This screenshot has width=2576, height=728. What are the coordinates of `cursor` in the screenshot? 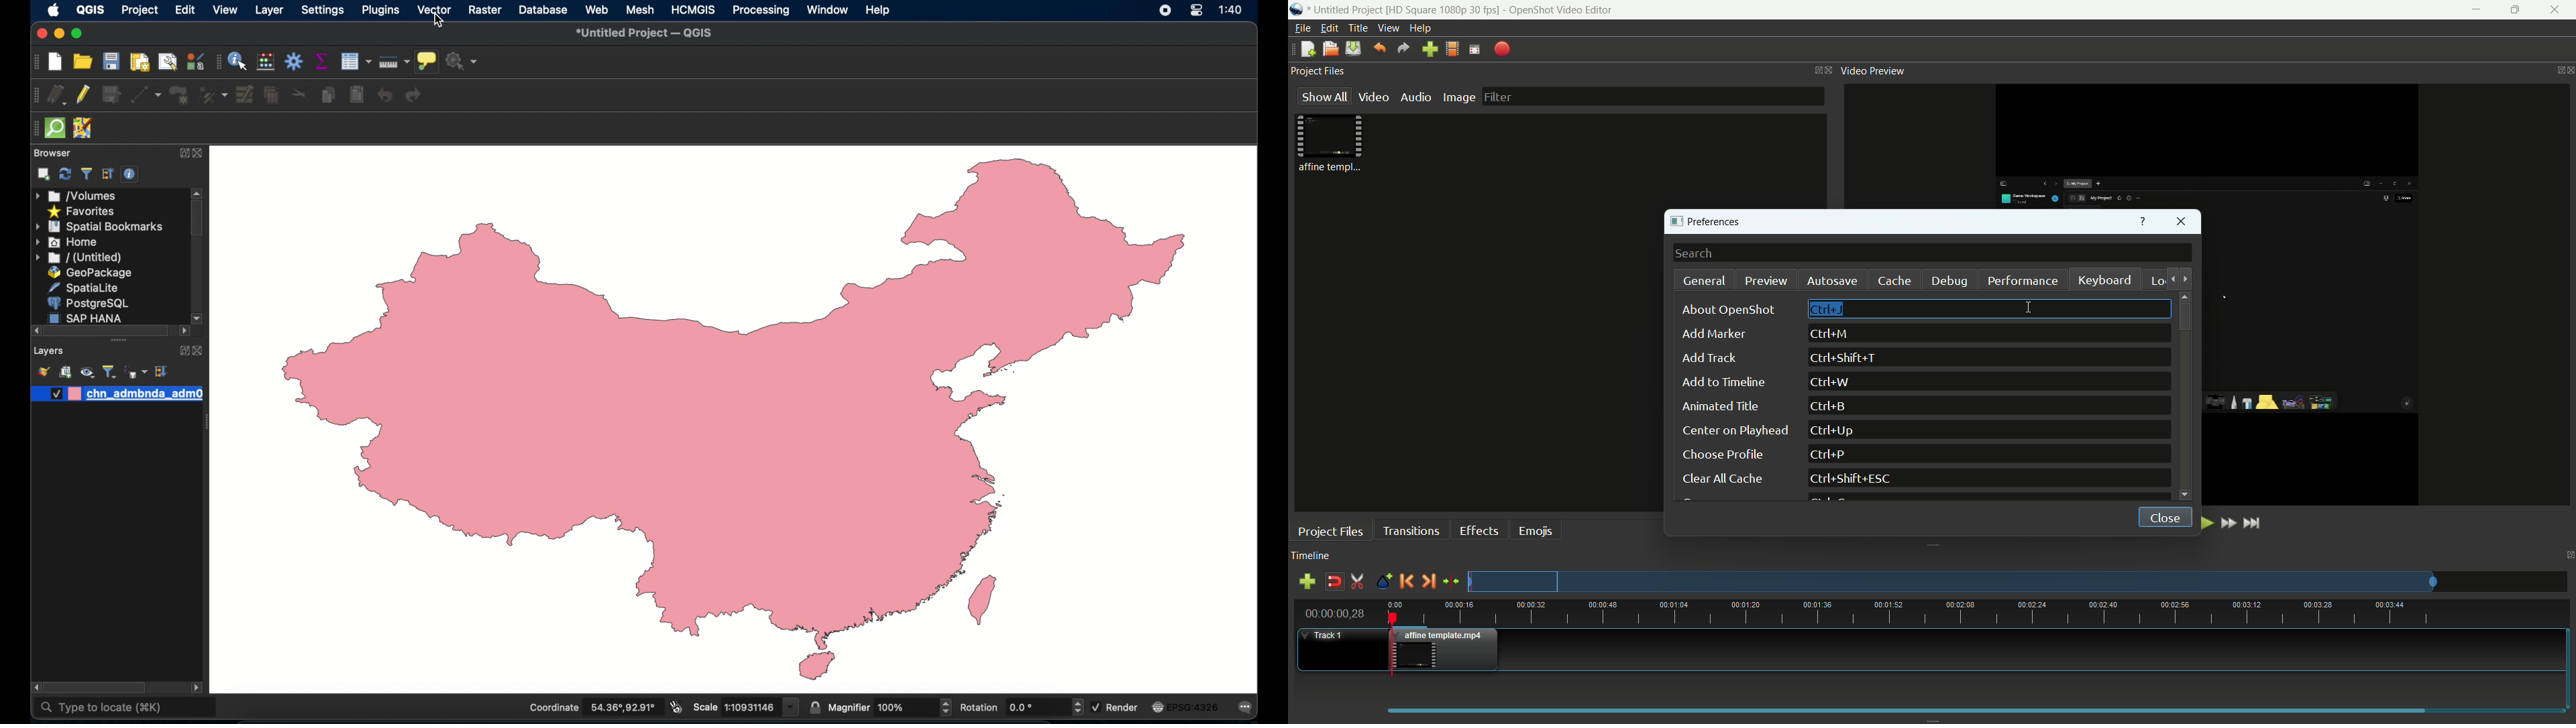 It's located at (437, 23).